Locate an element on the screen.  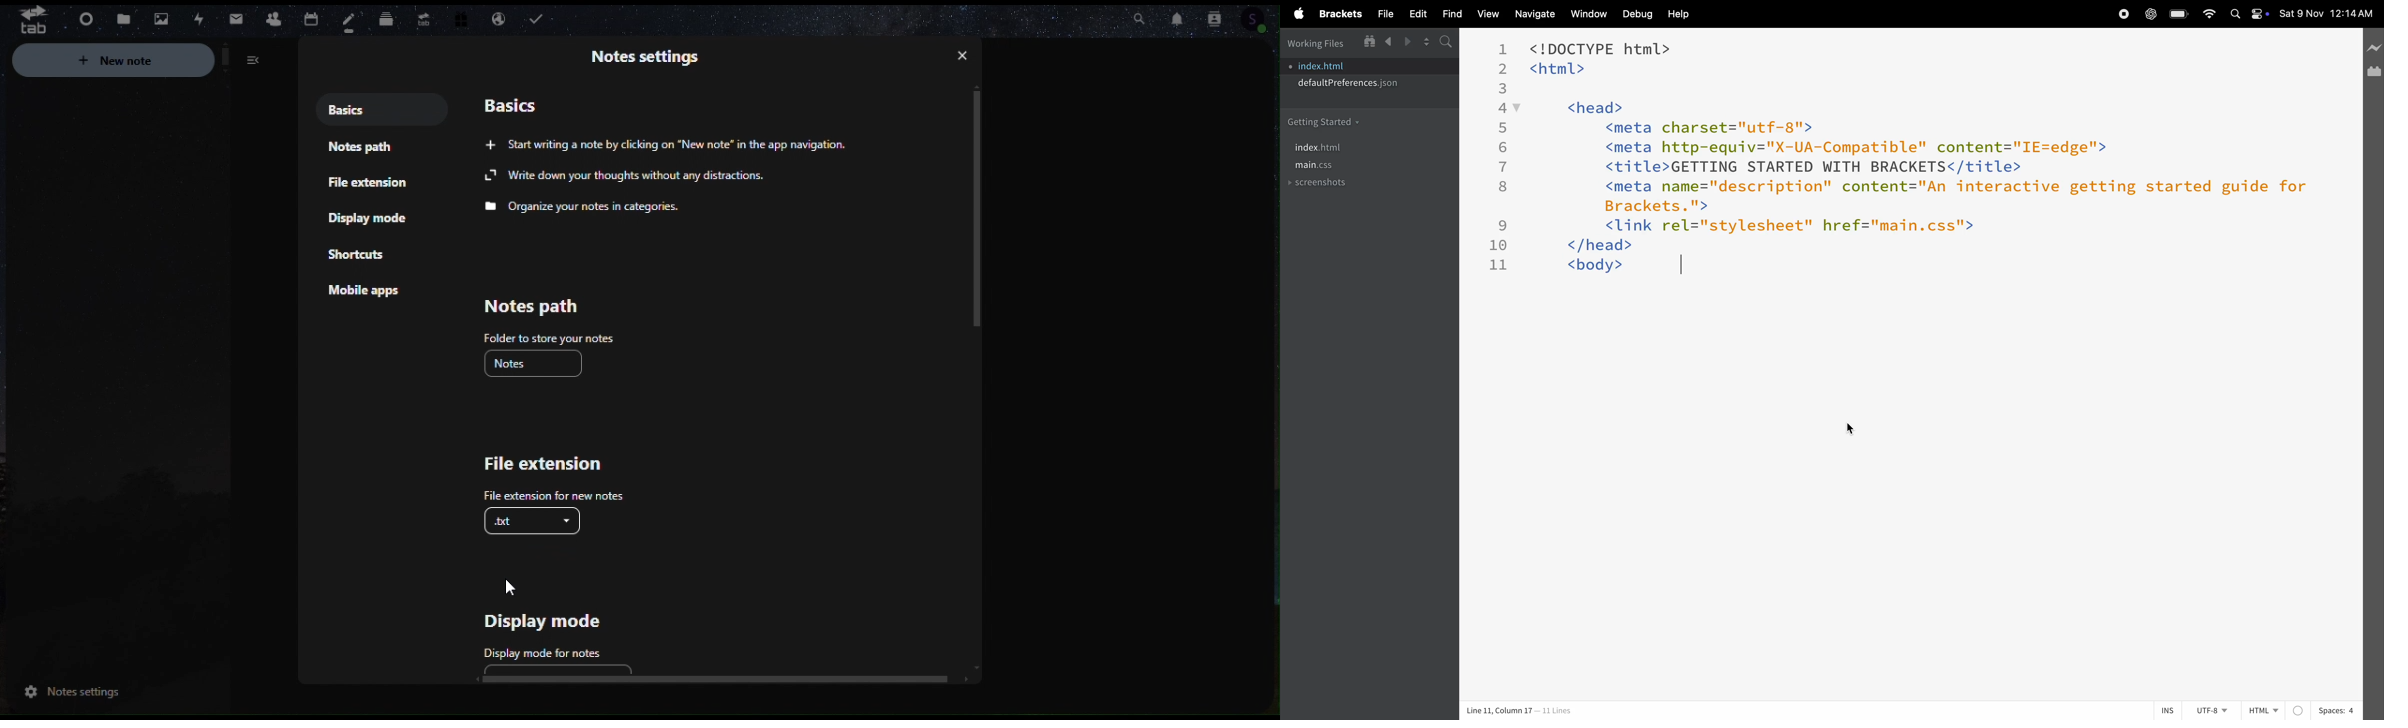
write down your thoughts is located at coordinates (627, 176).